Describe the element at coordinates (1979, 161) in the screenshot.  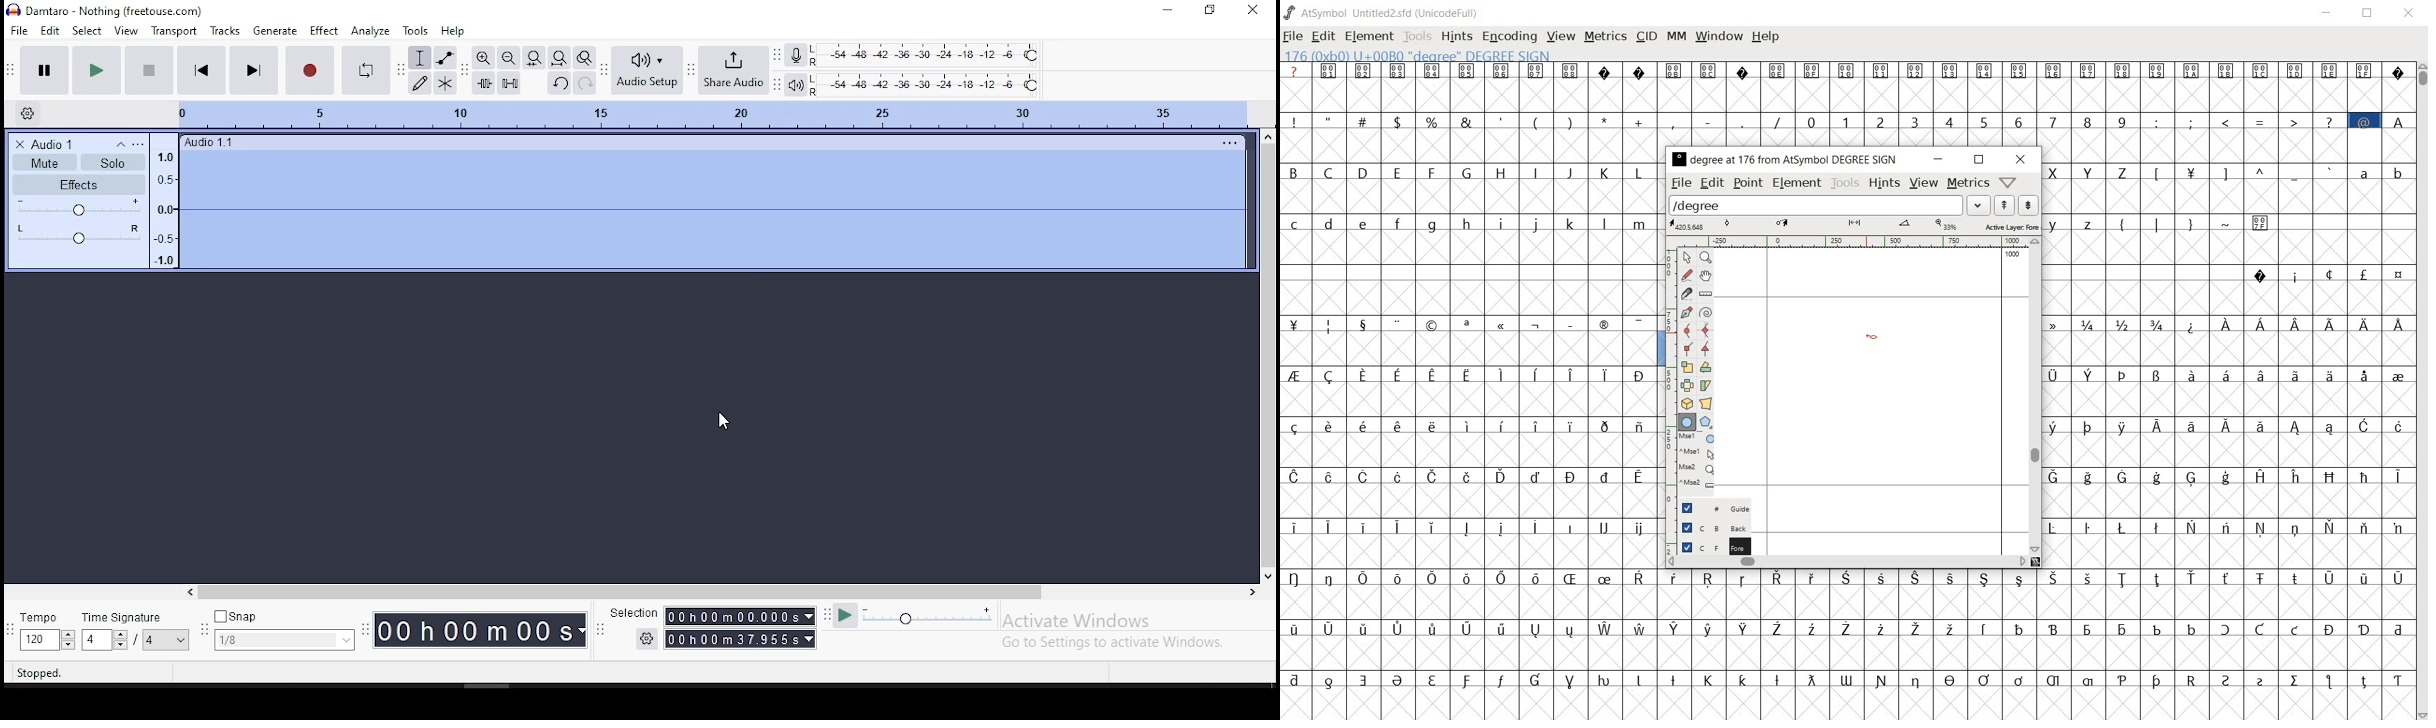
I see `restore down` at that location.